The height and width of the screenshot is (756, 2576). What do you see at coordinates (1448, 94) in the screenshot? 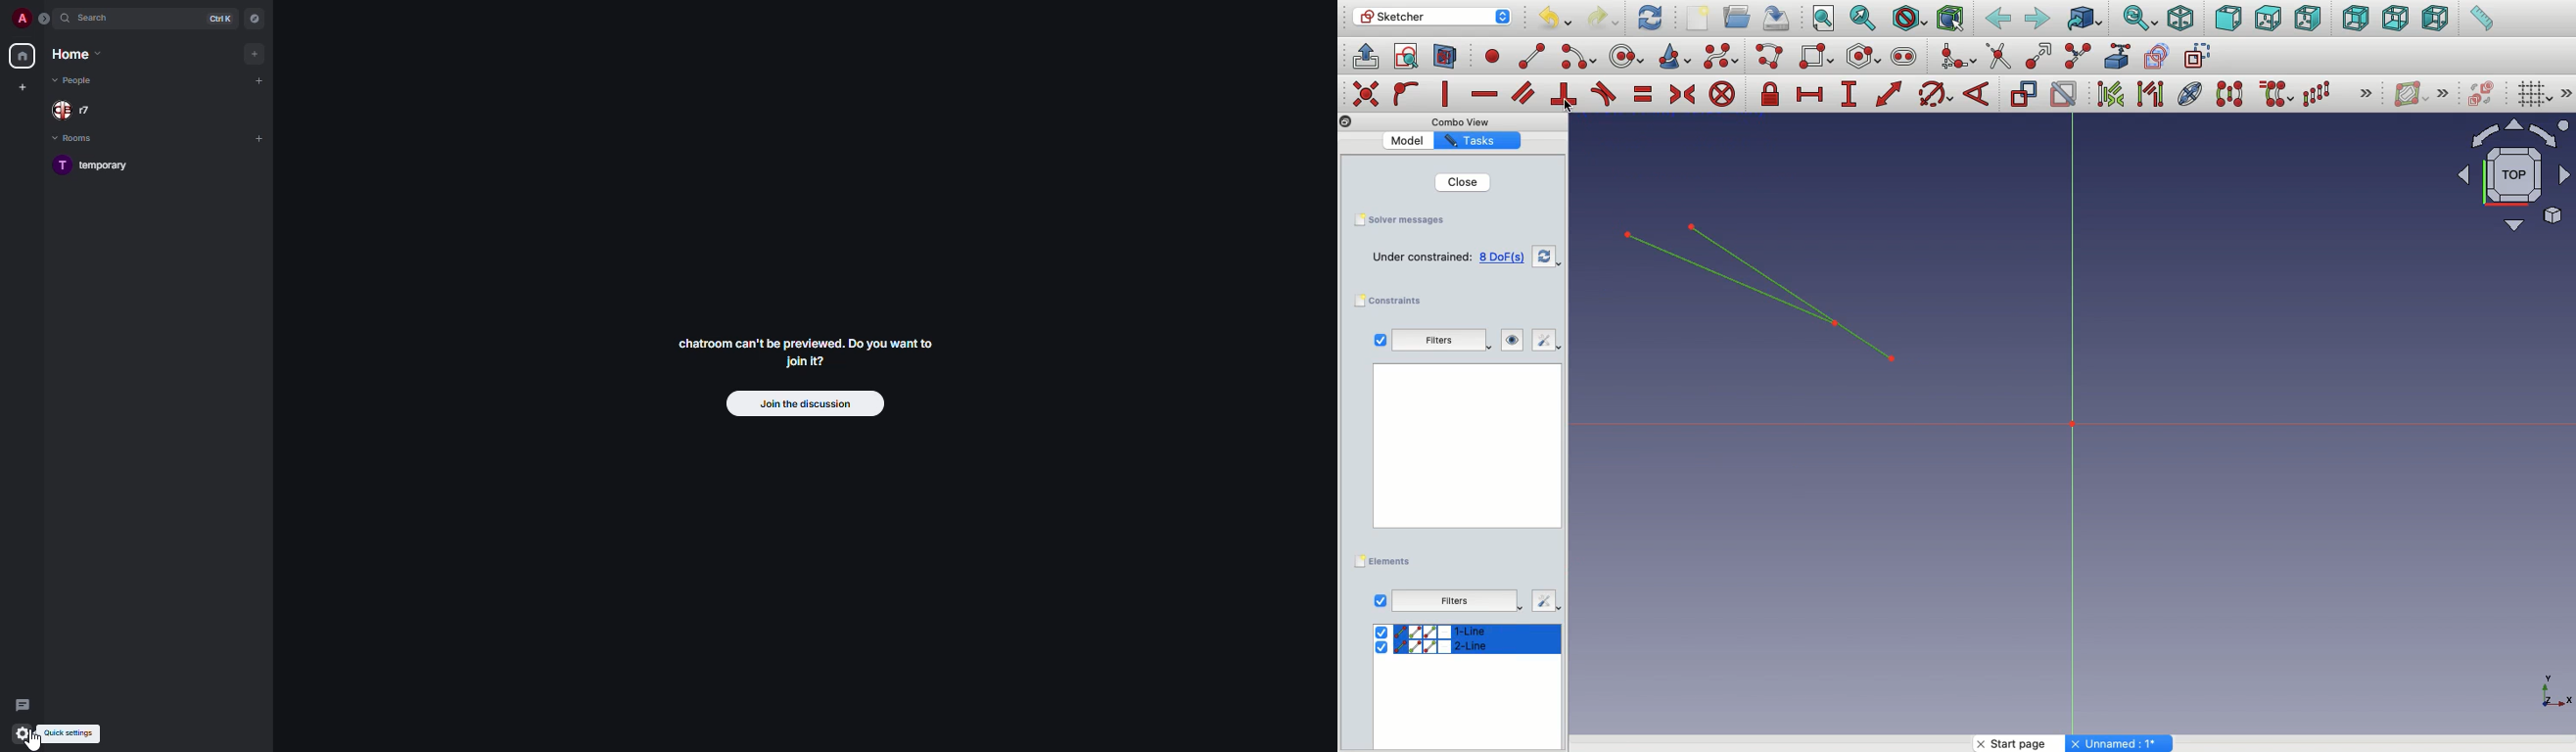
I see `Constrain vertically` at bounding box center [1448, 94].